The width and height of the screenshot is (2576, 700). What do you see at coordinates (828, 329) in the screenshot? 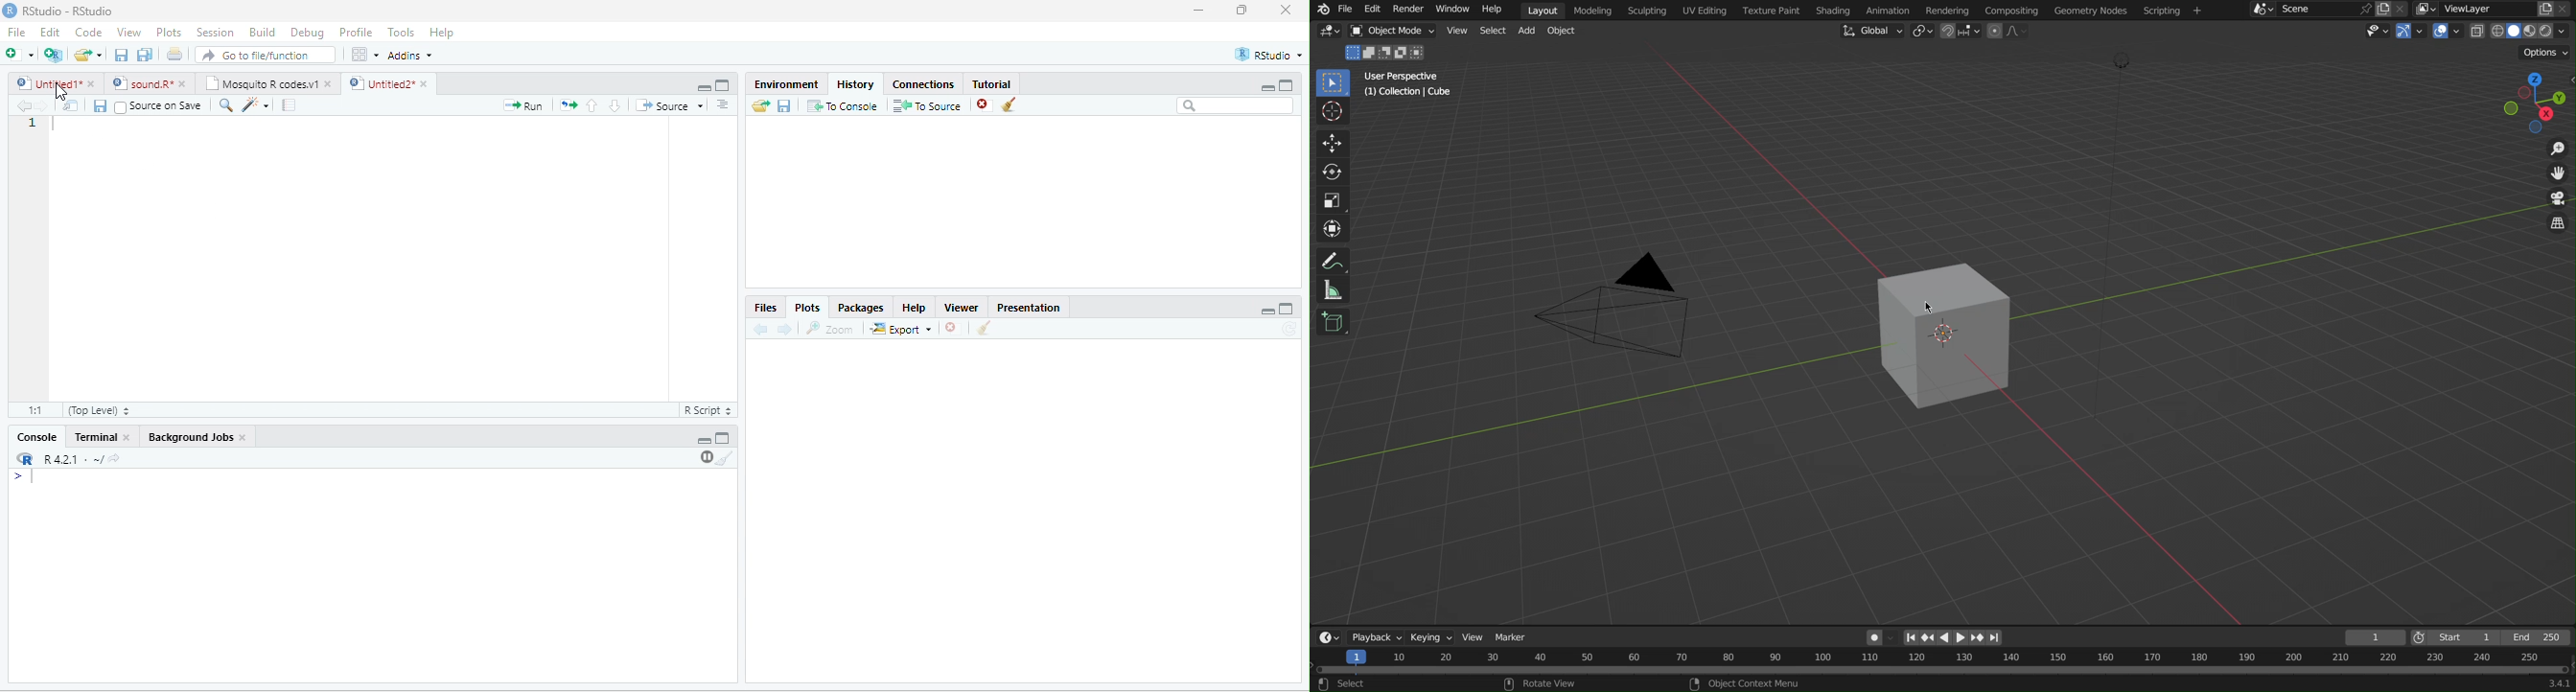
I see `Zoom` at bounding box center [828, 329].